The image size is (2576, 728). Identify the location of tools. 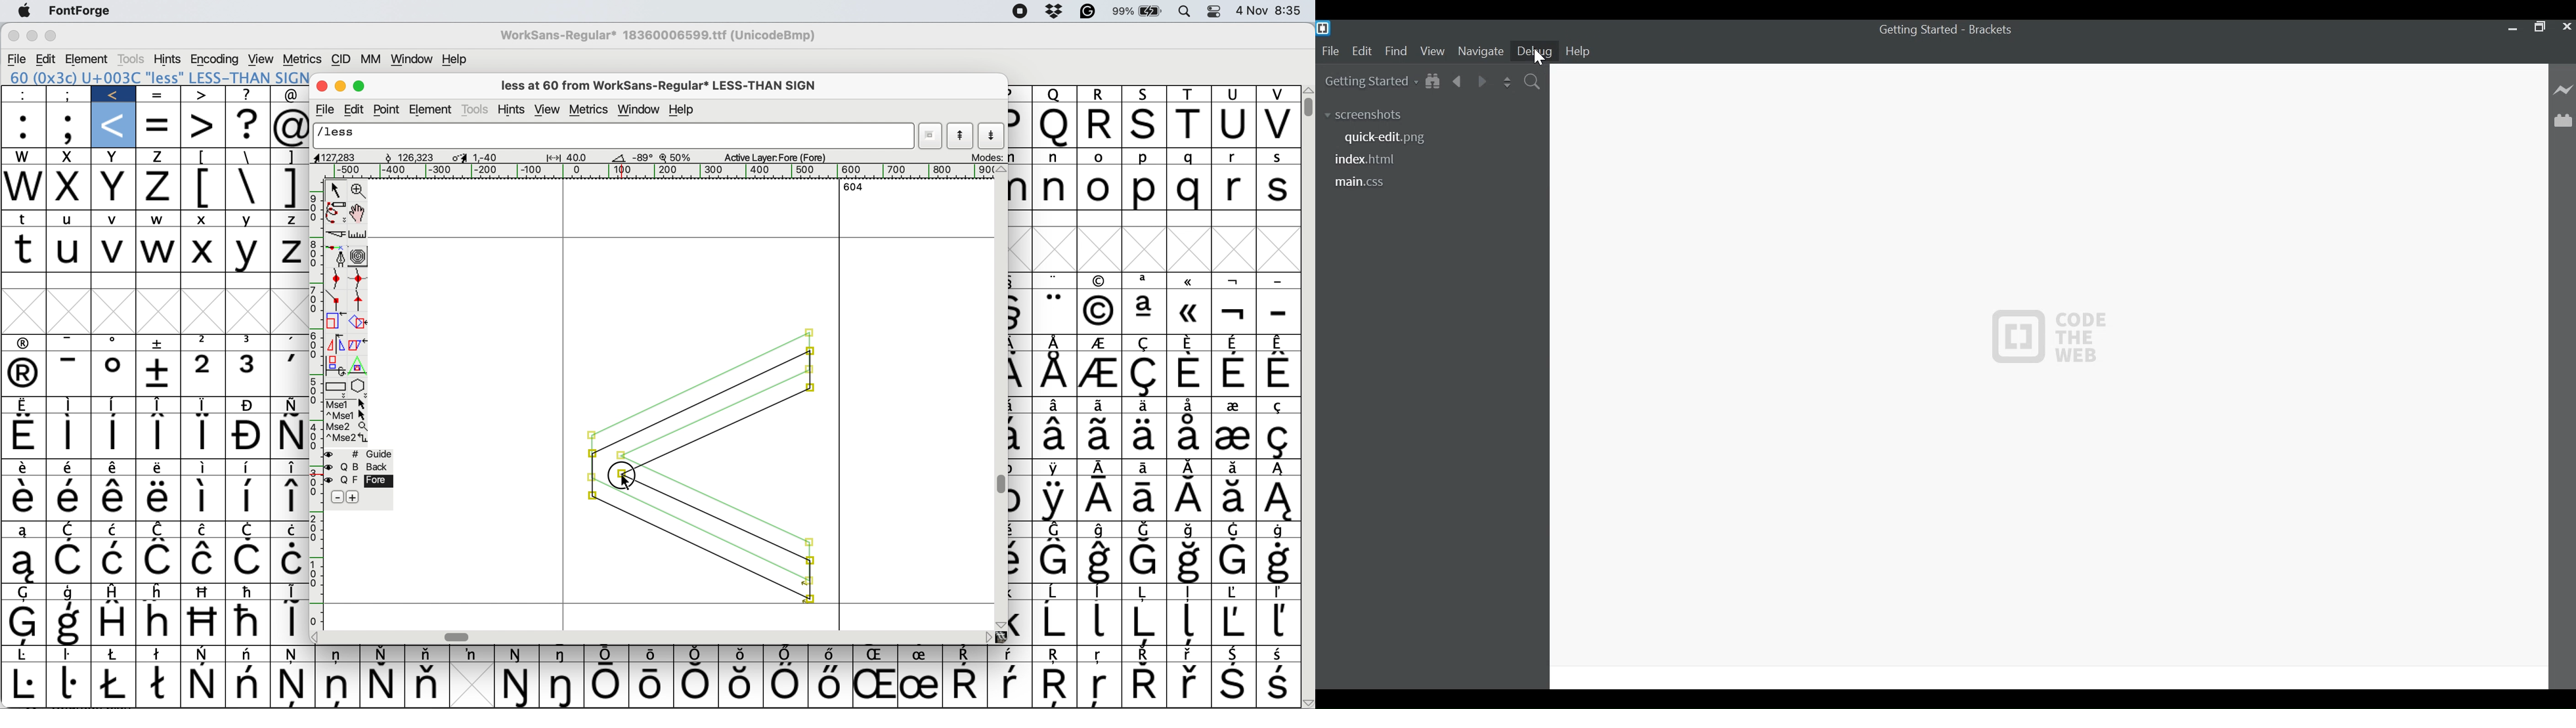
(477, 109).